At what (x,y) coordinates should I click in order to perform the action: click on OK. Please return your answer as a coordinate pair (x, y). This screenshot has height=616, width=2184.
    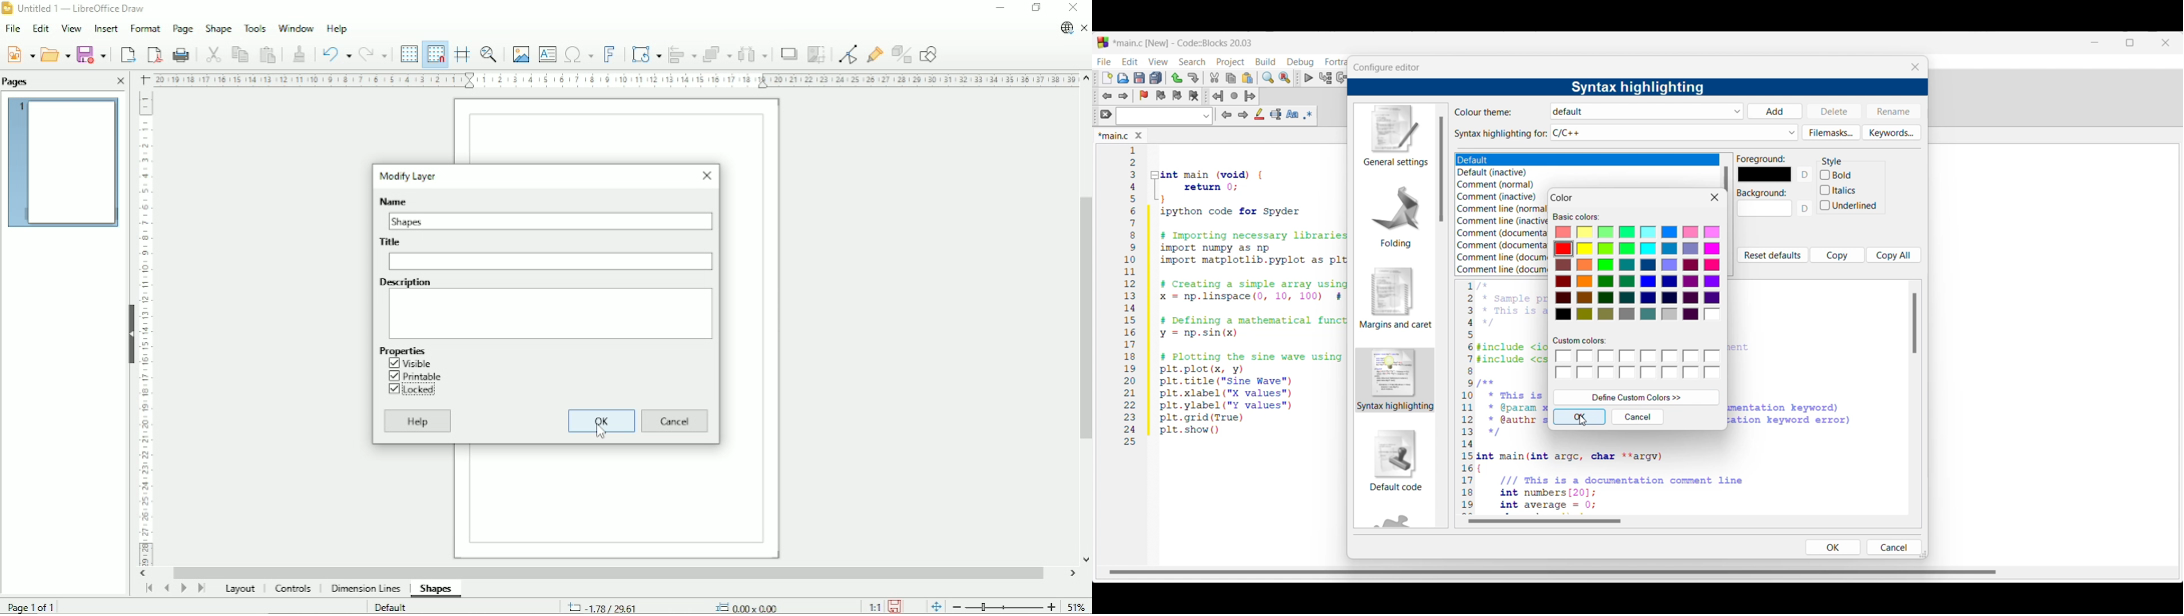
    Looking at the image, I should click on (1833, 547).